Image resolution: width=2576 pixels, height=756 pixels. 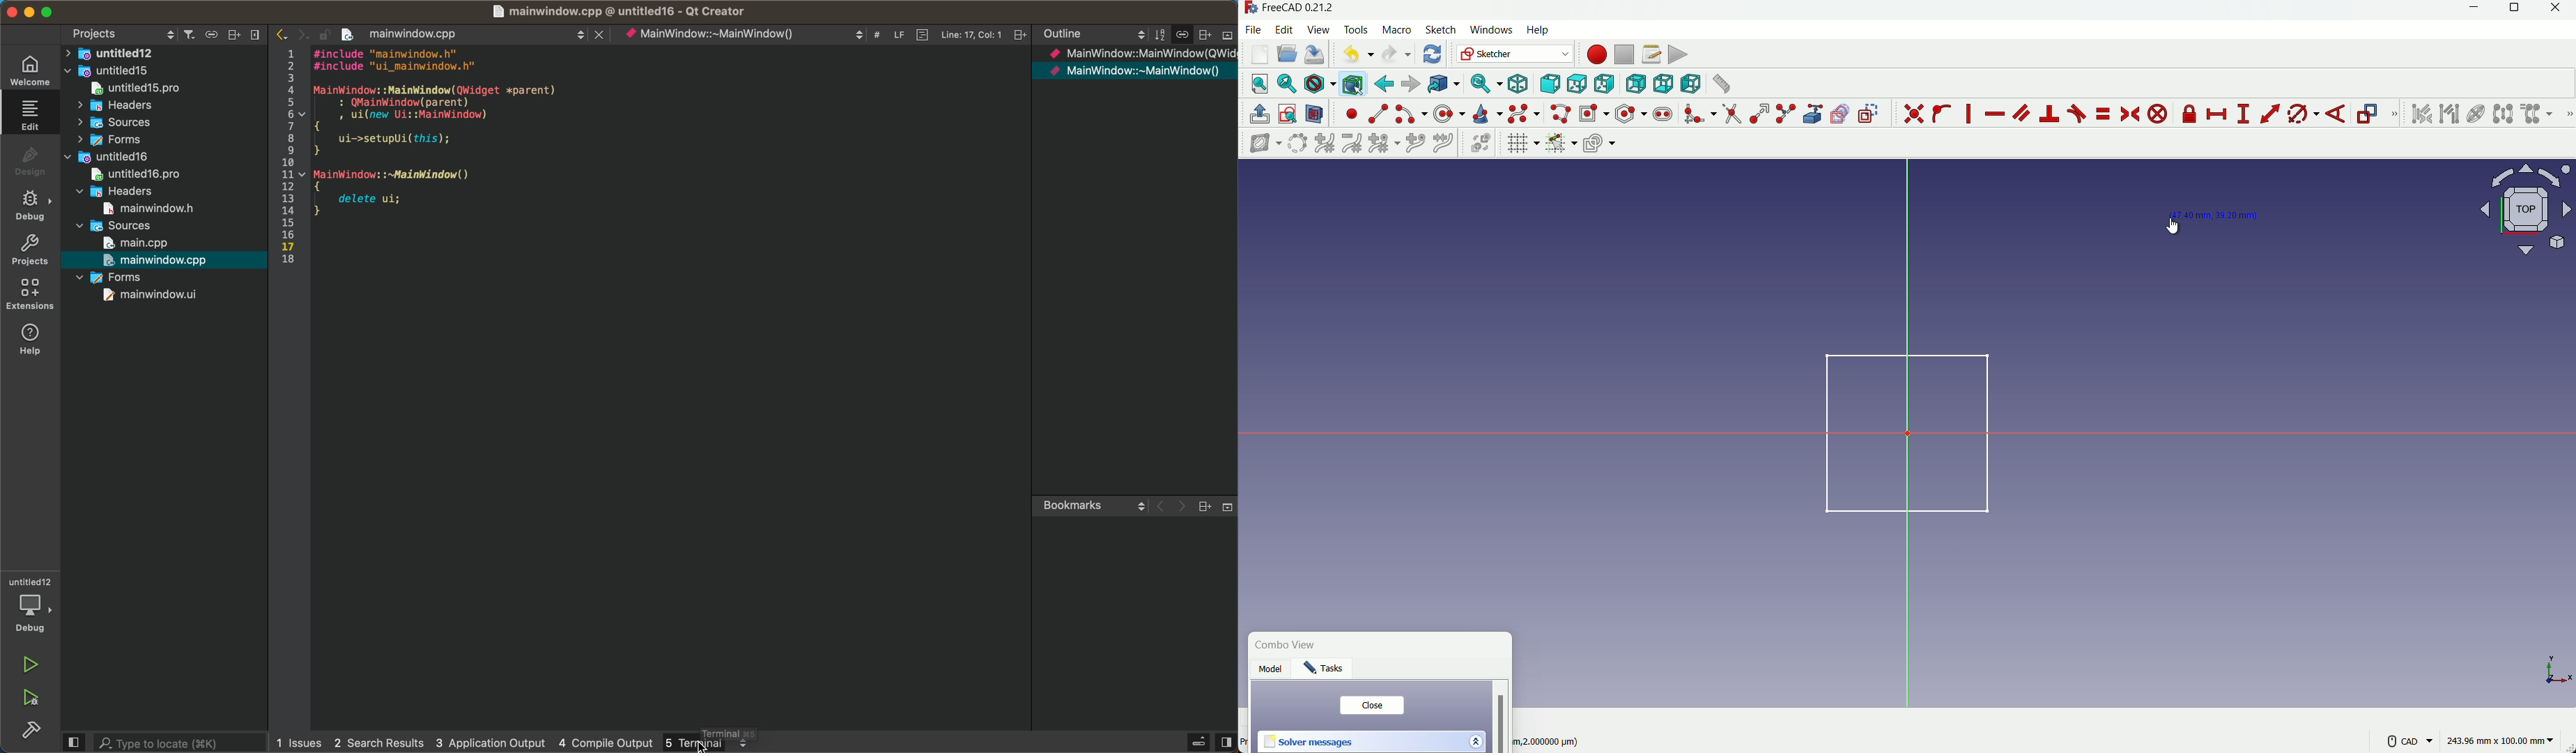 What do you see at coordinates (255, 34) in the screenshot?
I see `previous` at bounding box center [255, 34].